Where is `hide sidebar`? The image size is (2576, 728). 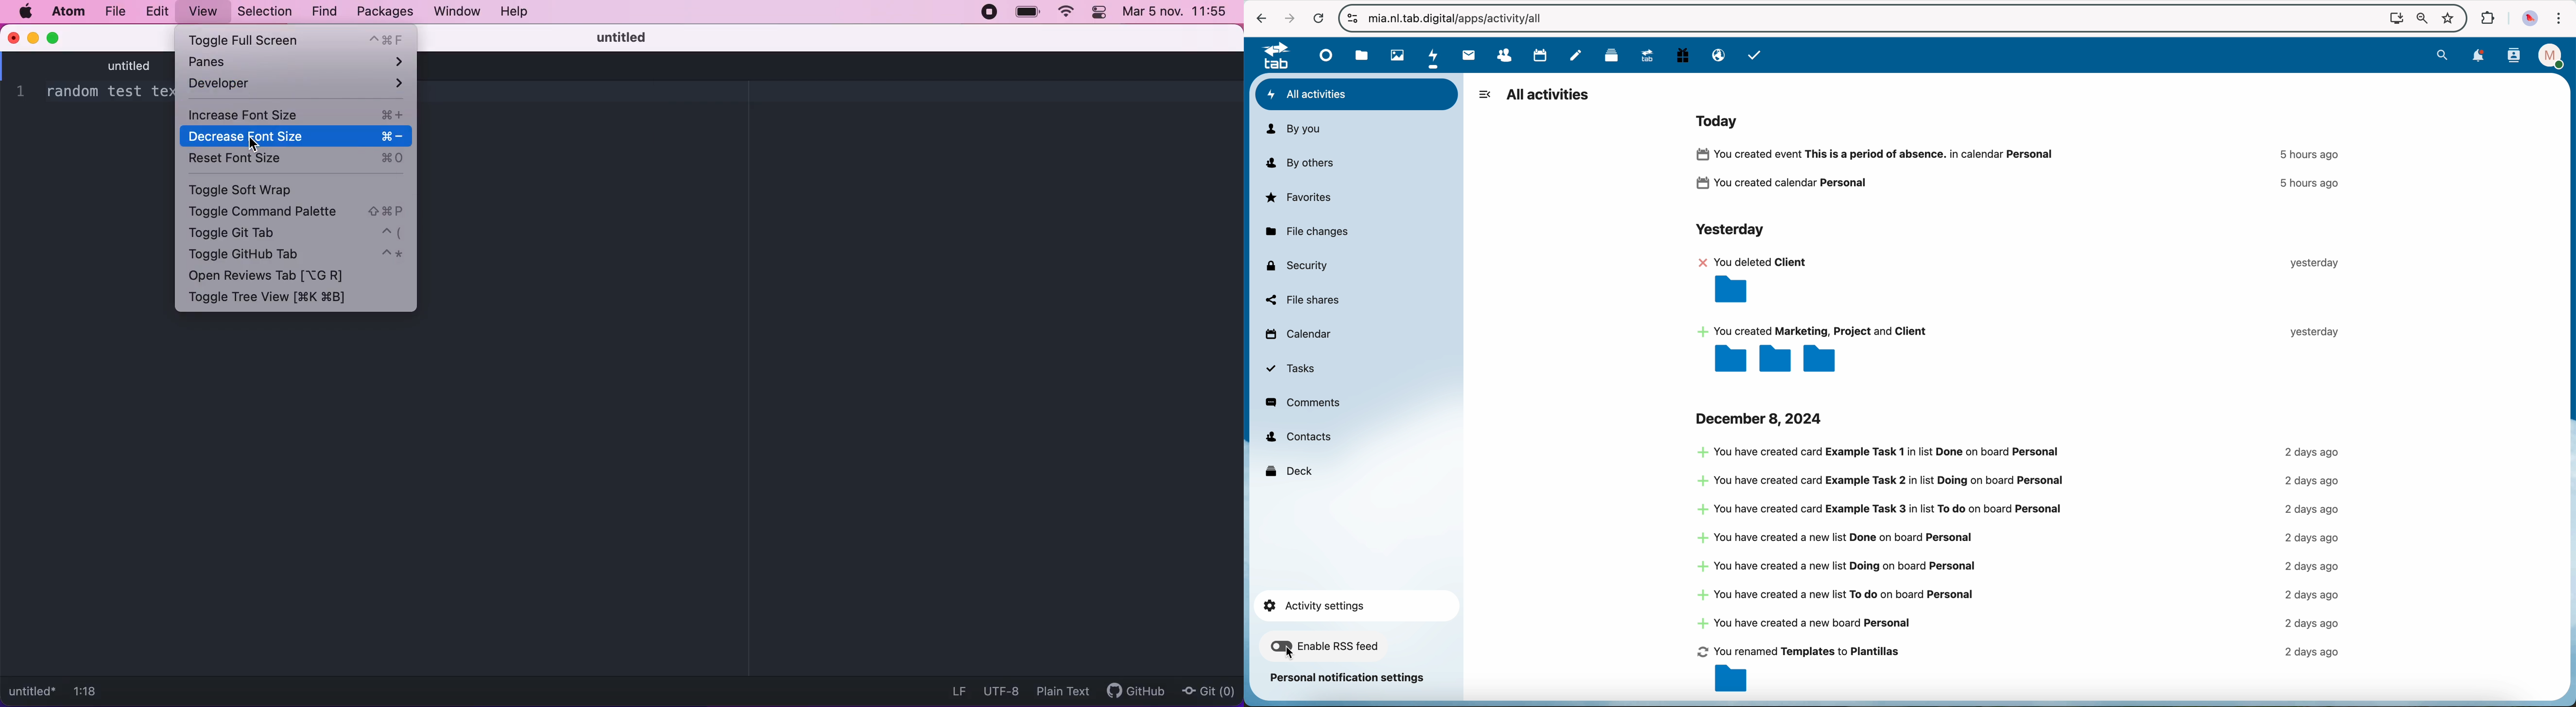
hide sidebar is located at coordinates (1484, 94).